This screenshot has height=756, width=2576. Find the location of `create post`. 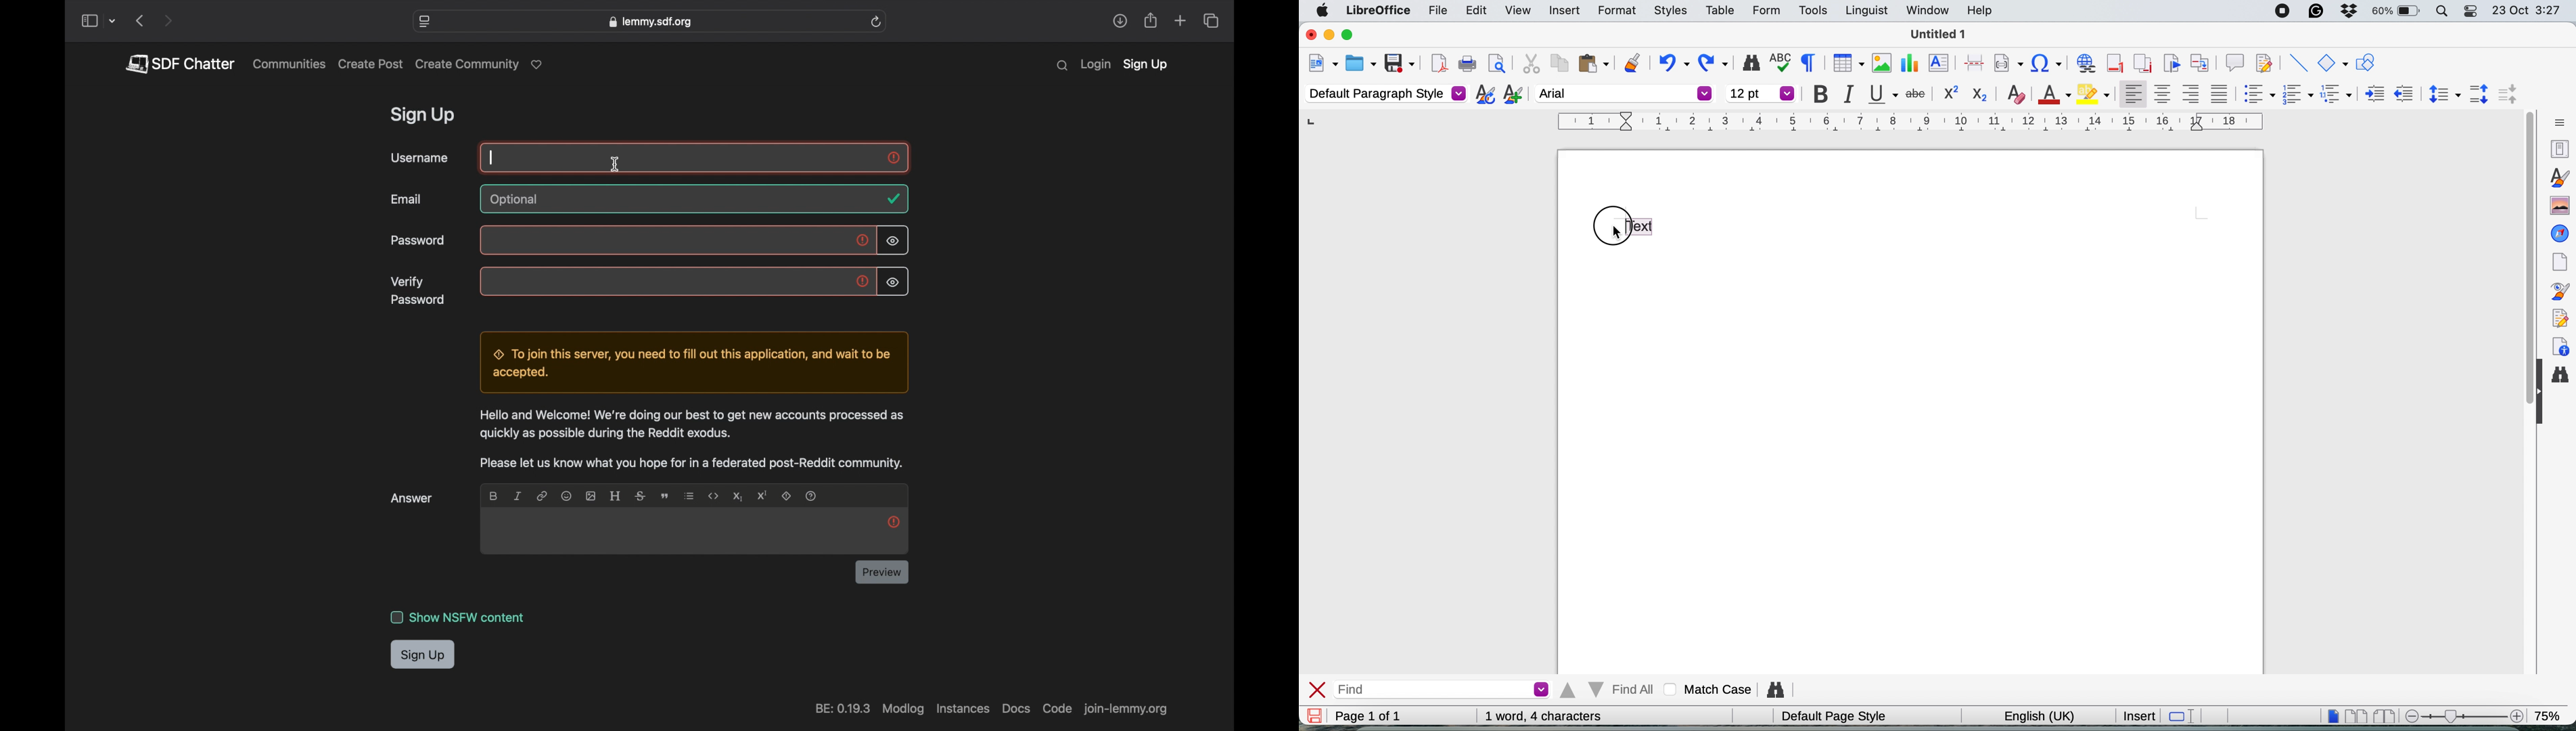

create post is located at coordinates (371, 64).